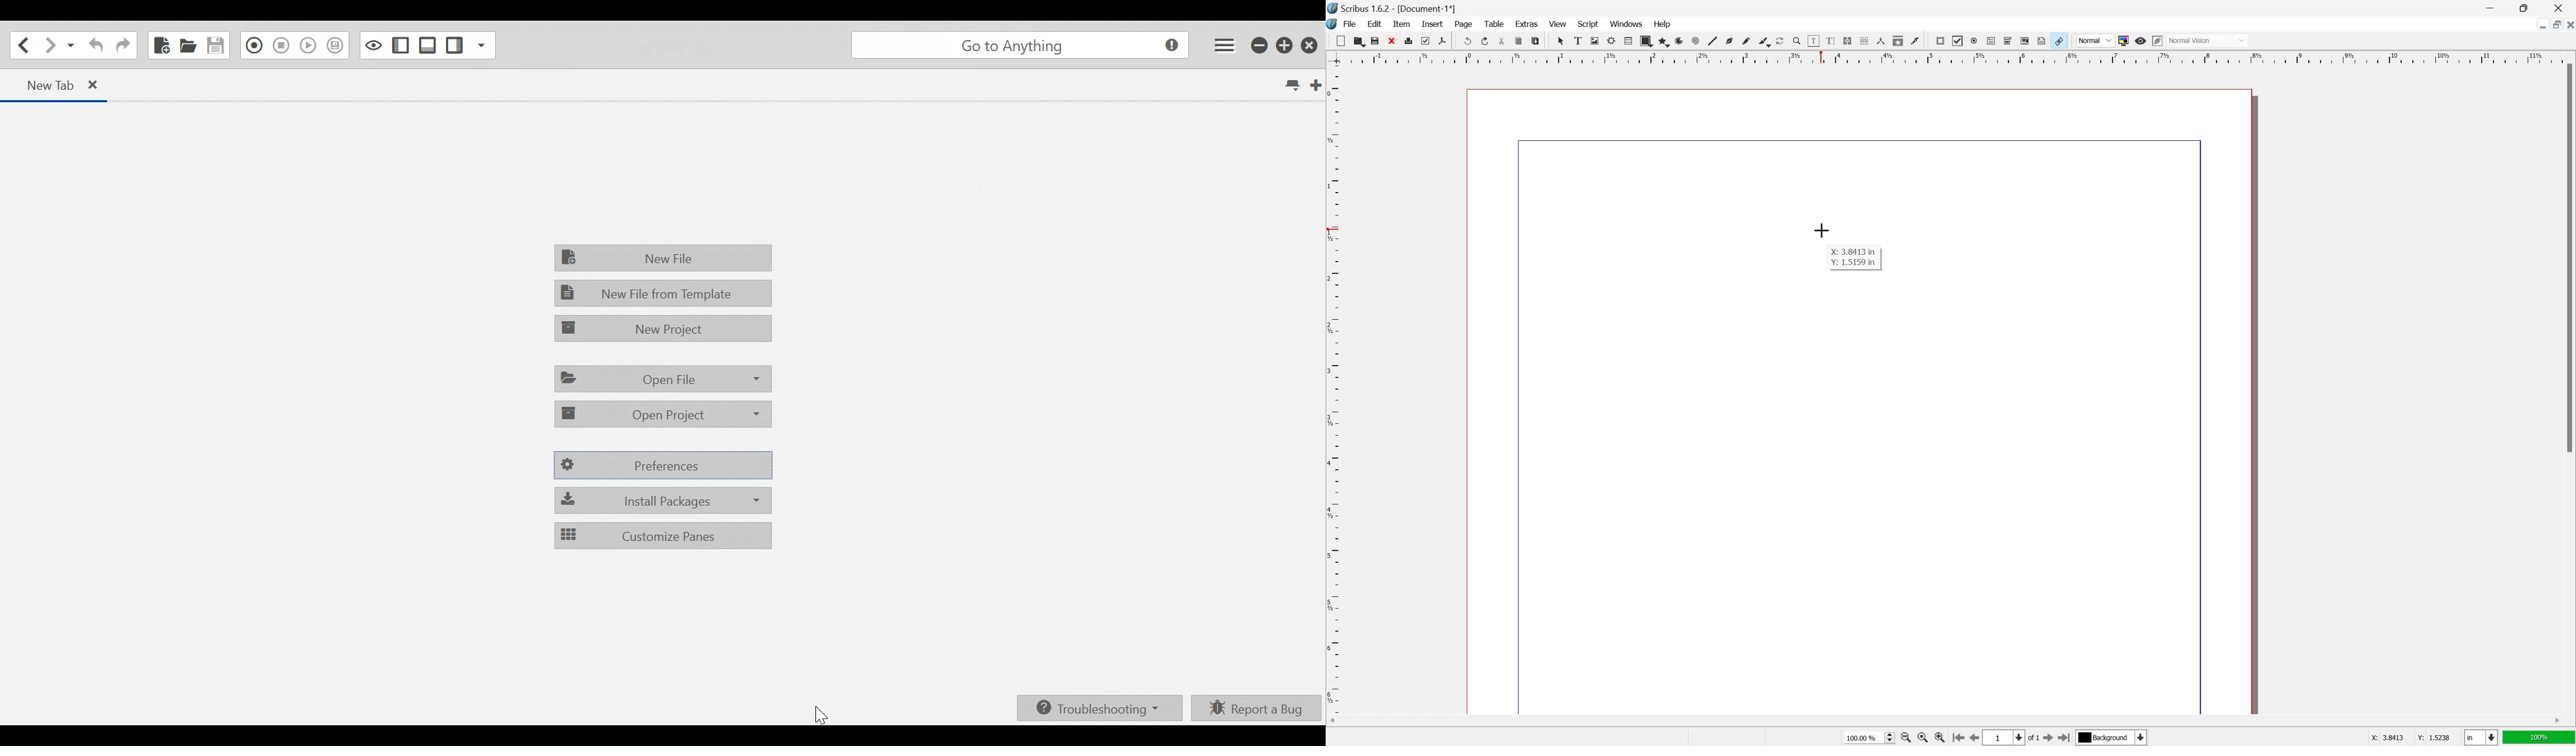  Describe the element at coordinates (1340, 41) in the screenshot. I see `new` at that location.